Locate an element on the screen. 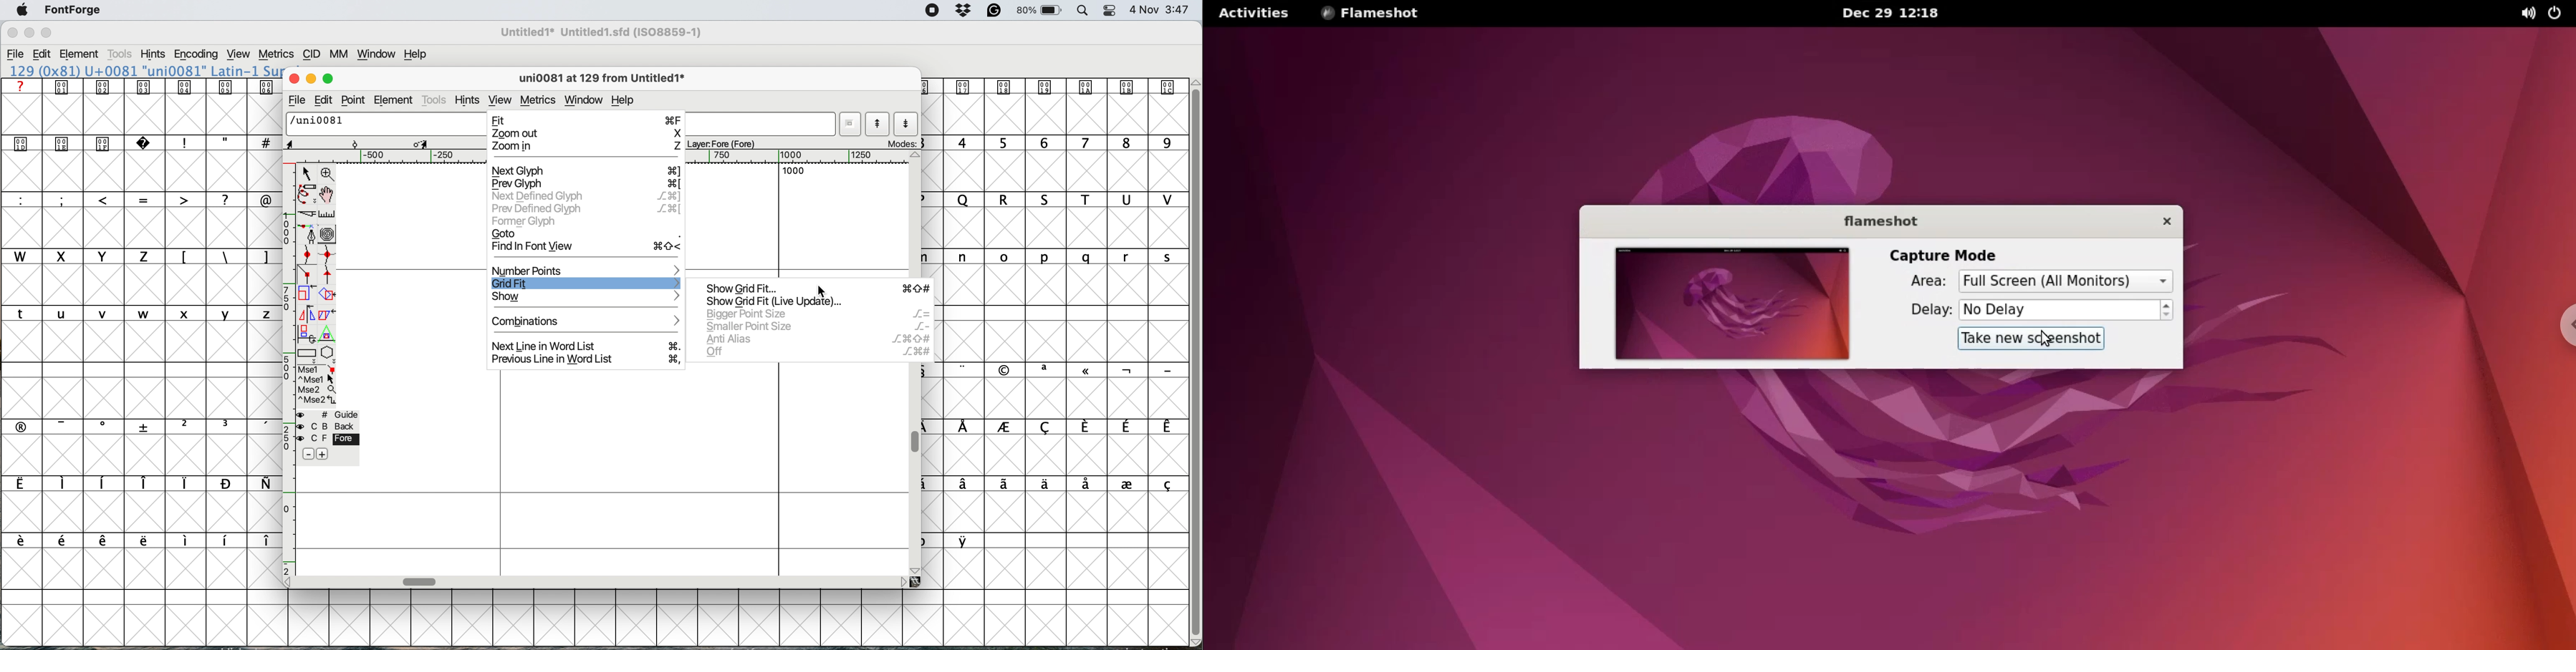 The height and width of the screenshot is (672, 2576). change whether spiro is active or not is located at coordinates (328, 233).